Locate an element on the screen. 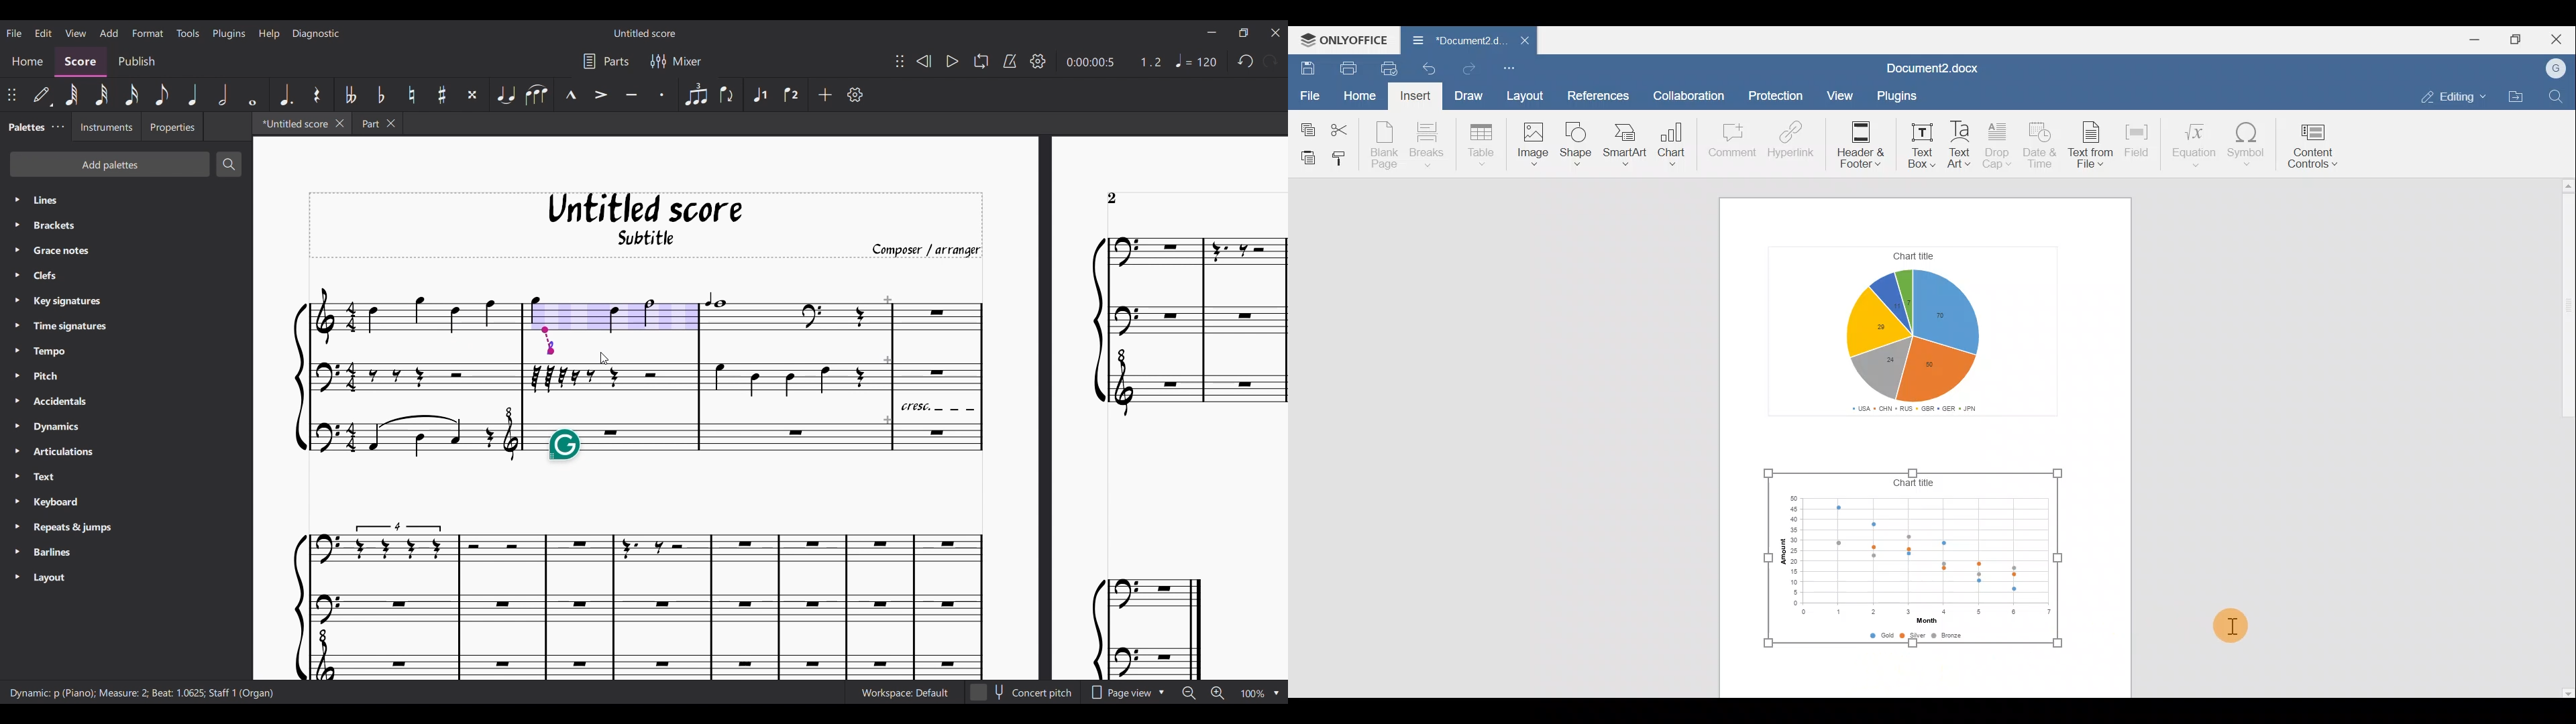 The height and width of the screenshot is (728, 2576). Current tab is located at coordinates (292, 123).